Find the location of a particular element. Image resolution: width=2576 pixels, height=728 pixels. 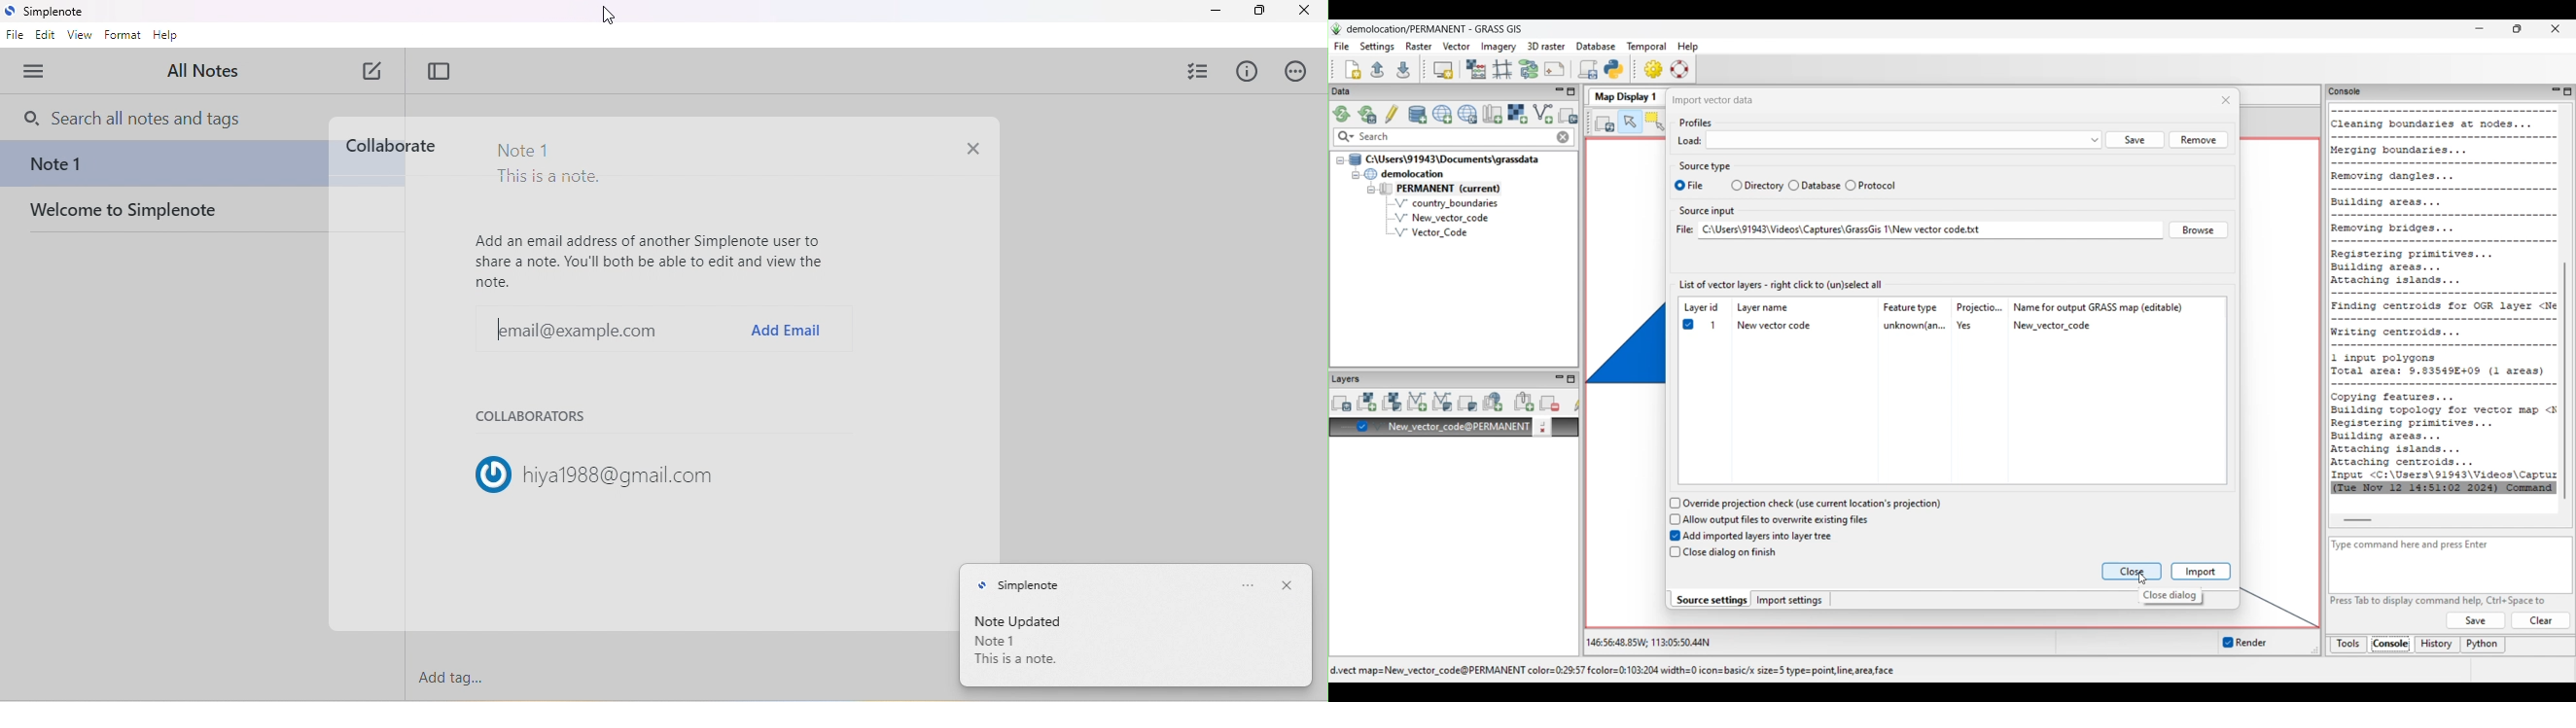

insert checklist is located at coordinates (1197, 70).